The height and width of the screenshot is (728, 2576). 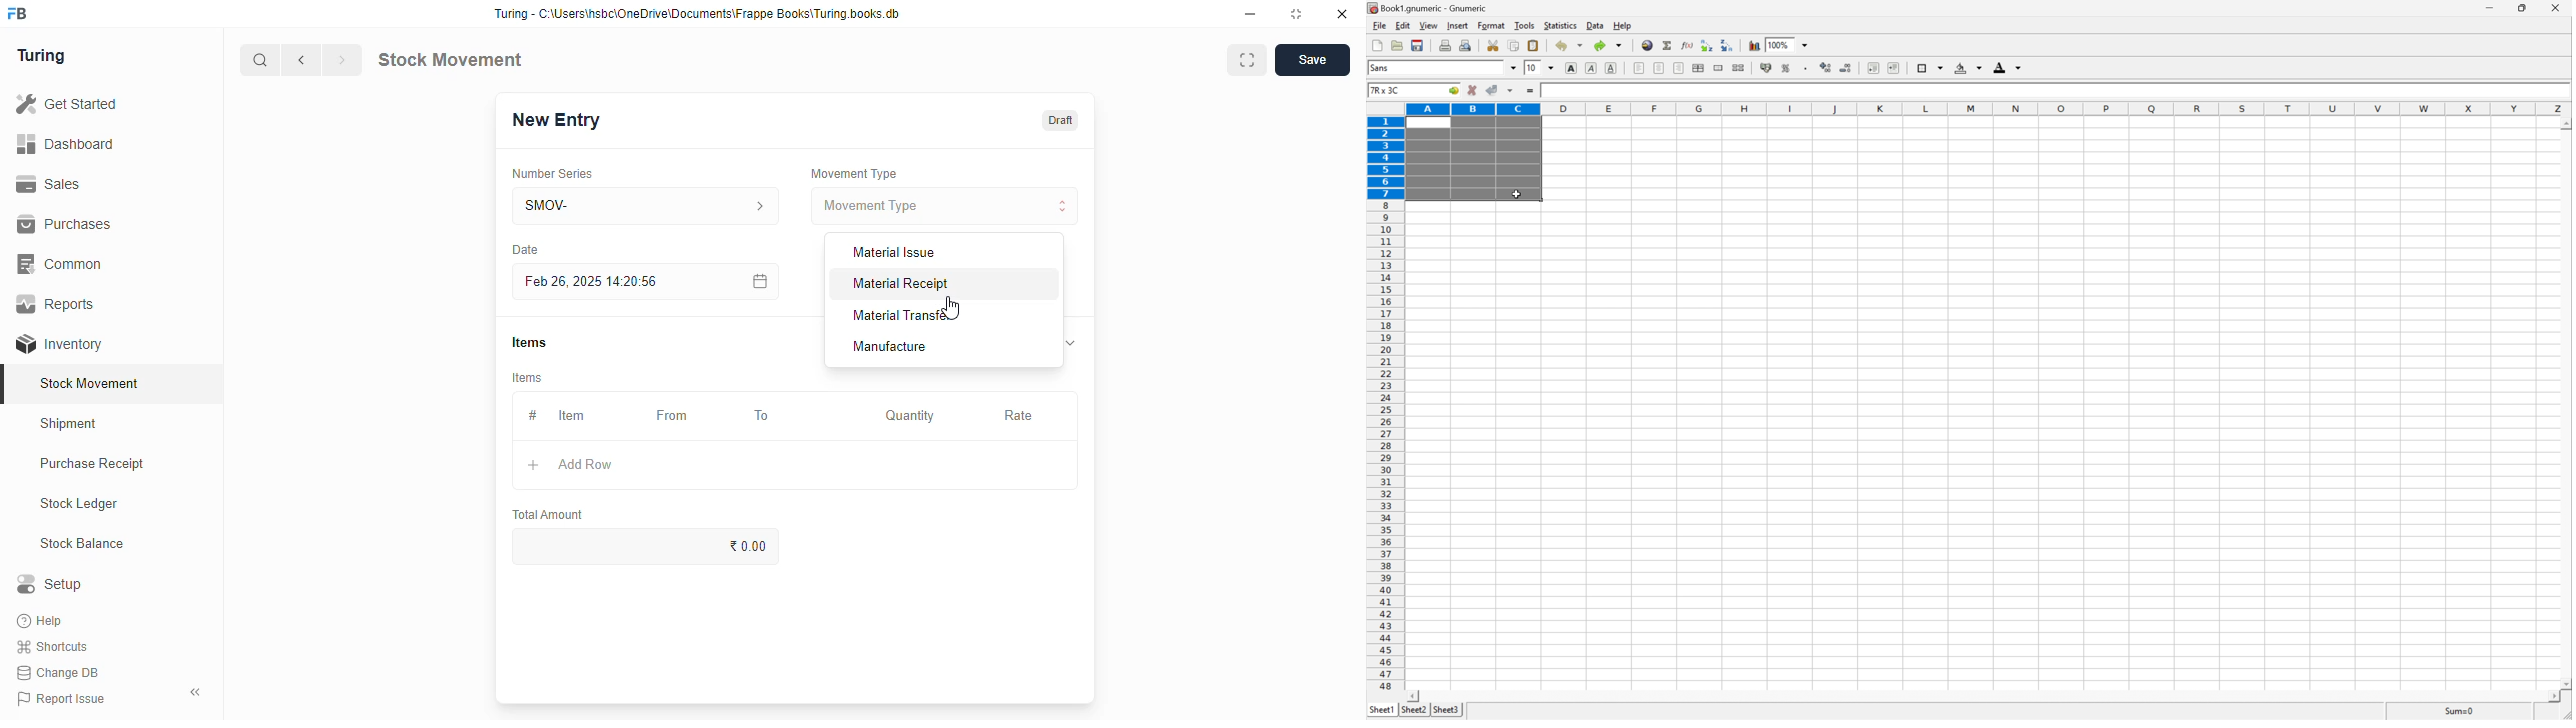 I want to click on Align Right, so click(x=1680, y=67).